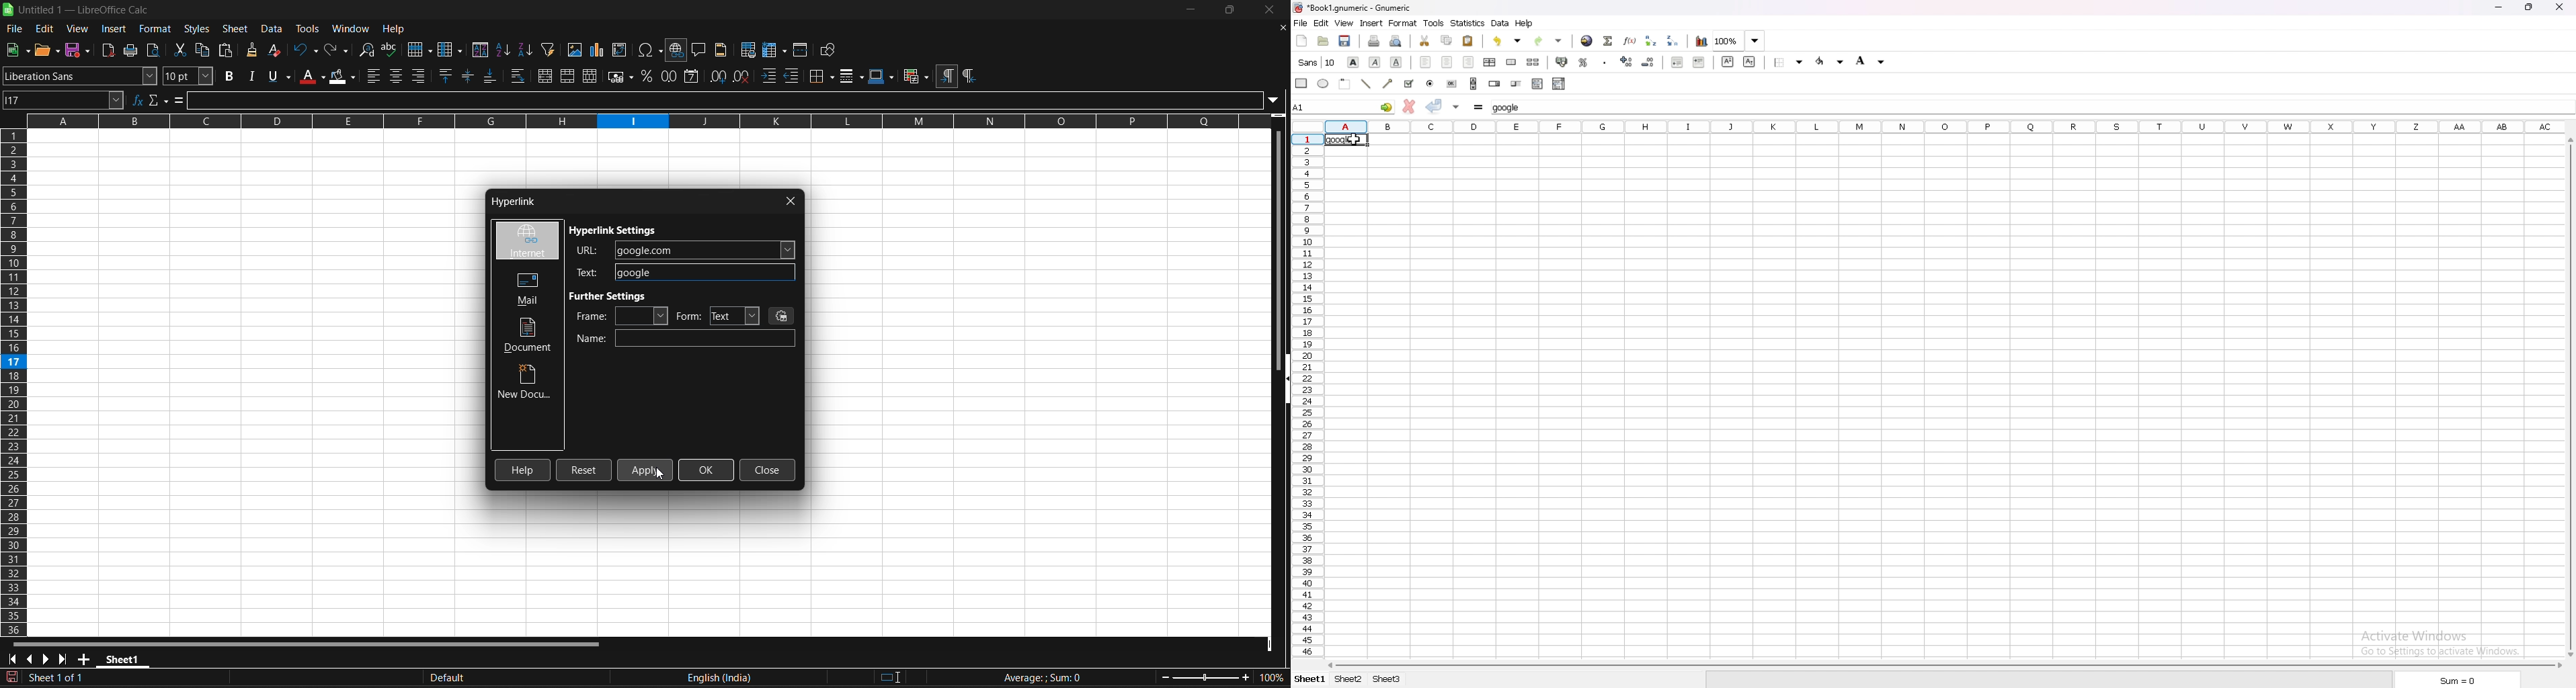 The image size is (2576, 700). I want to click on statistics, so click(1468, 23).